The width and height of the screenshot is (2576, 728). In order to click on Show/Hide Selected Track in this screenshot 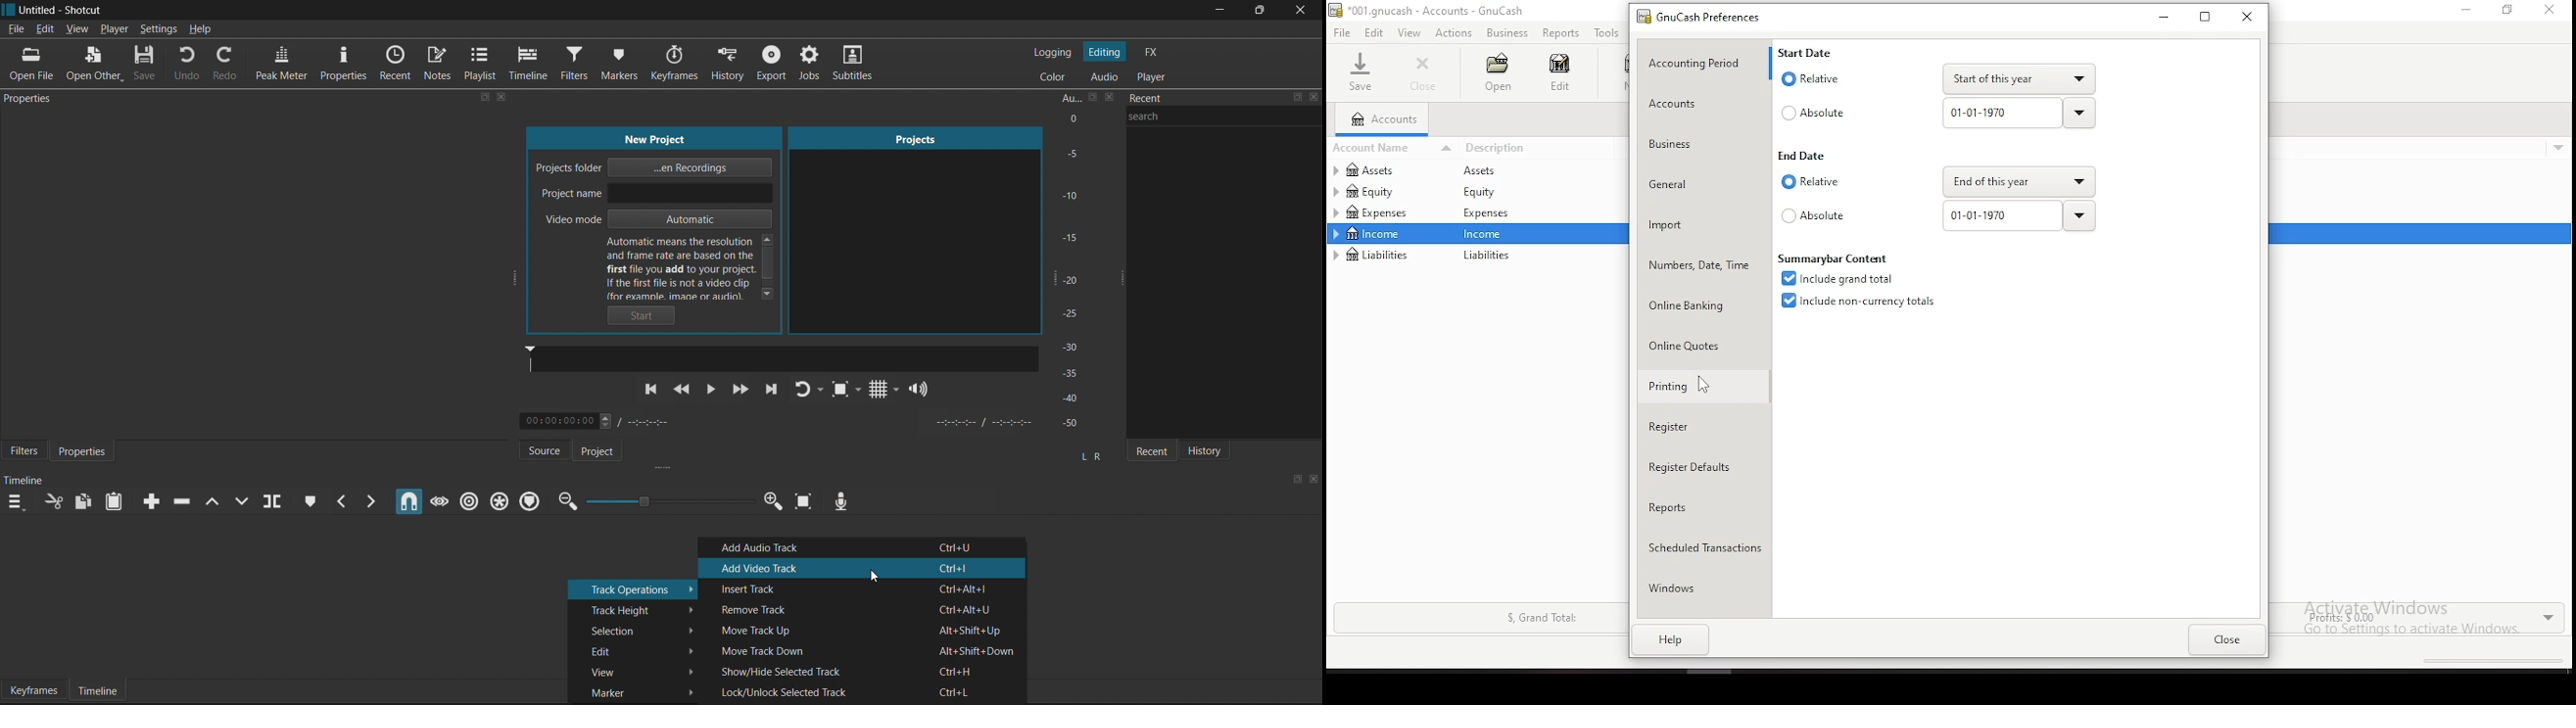, I will do `click(865, 669)`.